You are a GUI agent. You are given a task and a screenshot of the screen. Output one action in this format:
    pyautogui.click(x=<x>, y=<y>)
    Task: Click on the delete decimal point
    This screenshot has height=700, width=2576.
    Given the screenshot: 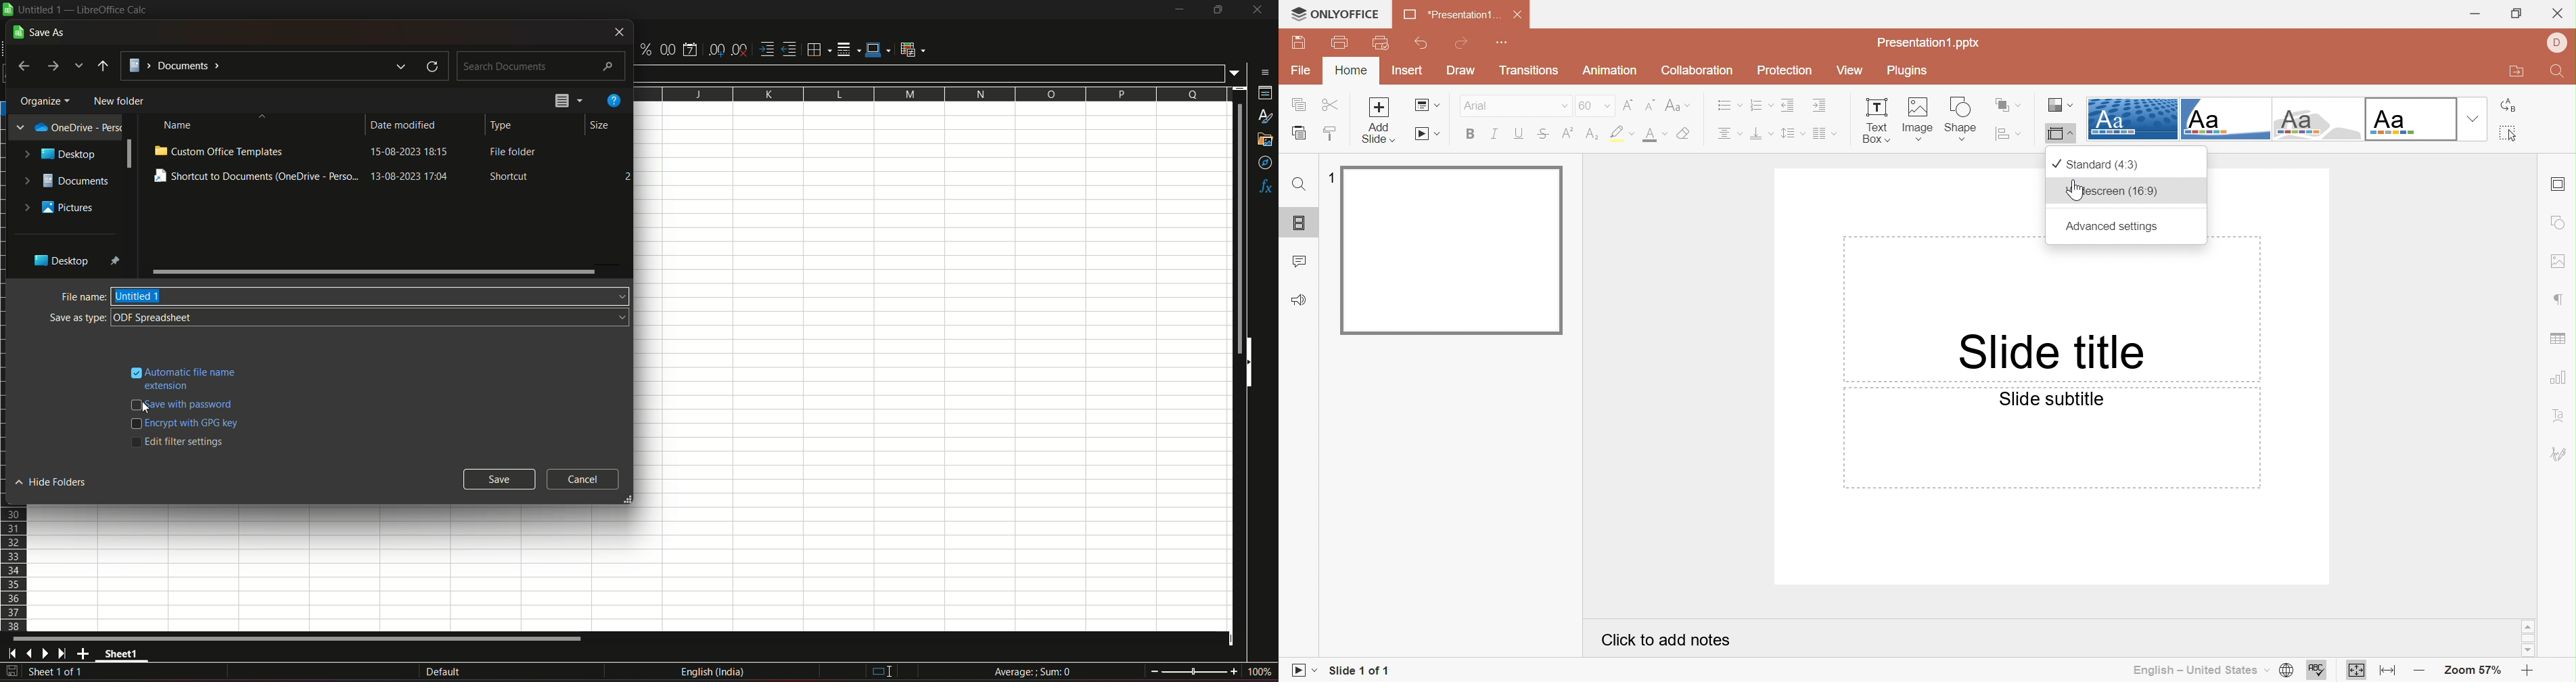 What is the action you would take?
    pyautogui.click(x=740, y=49)
    